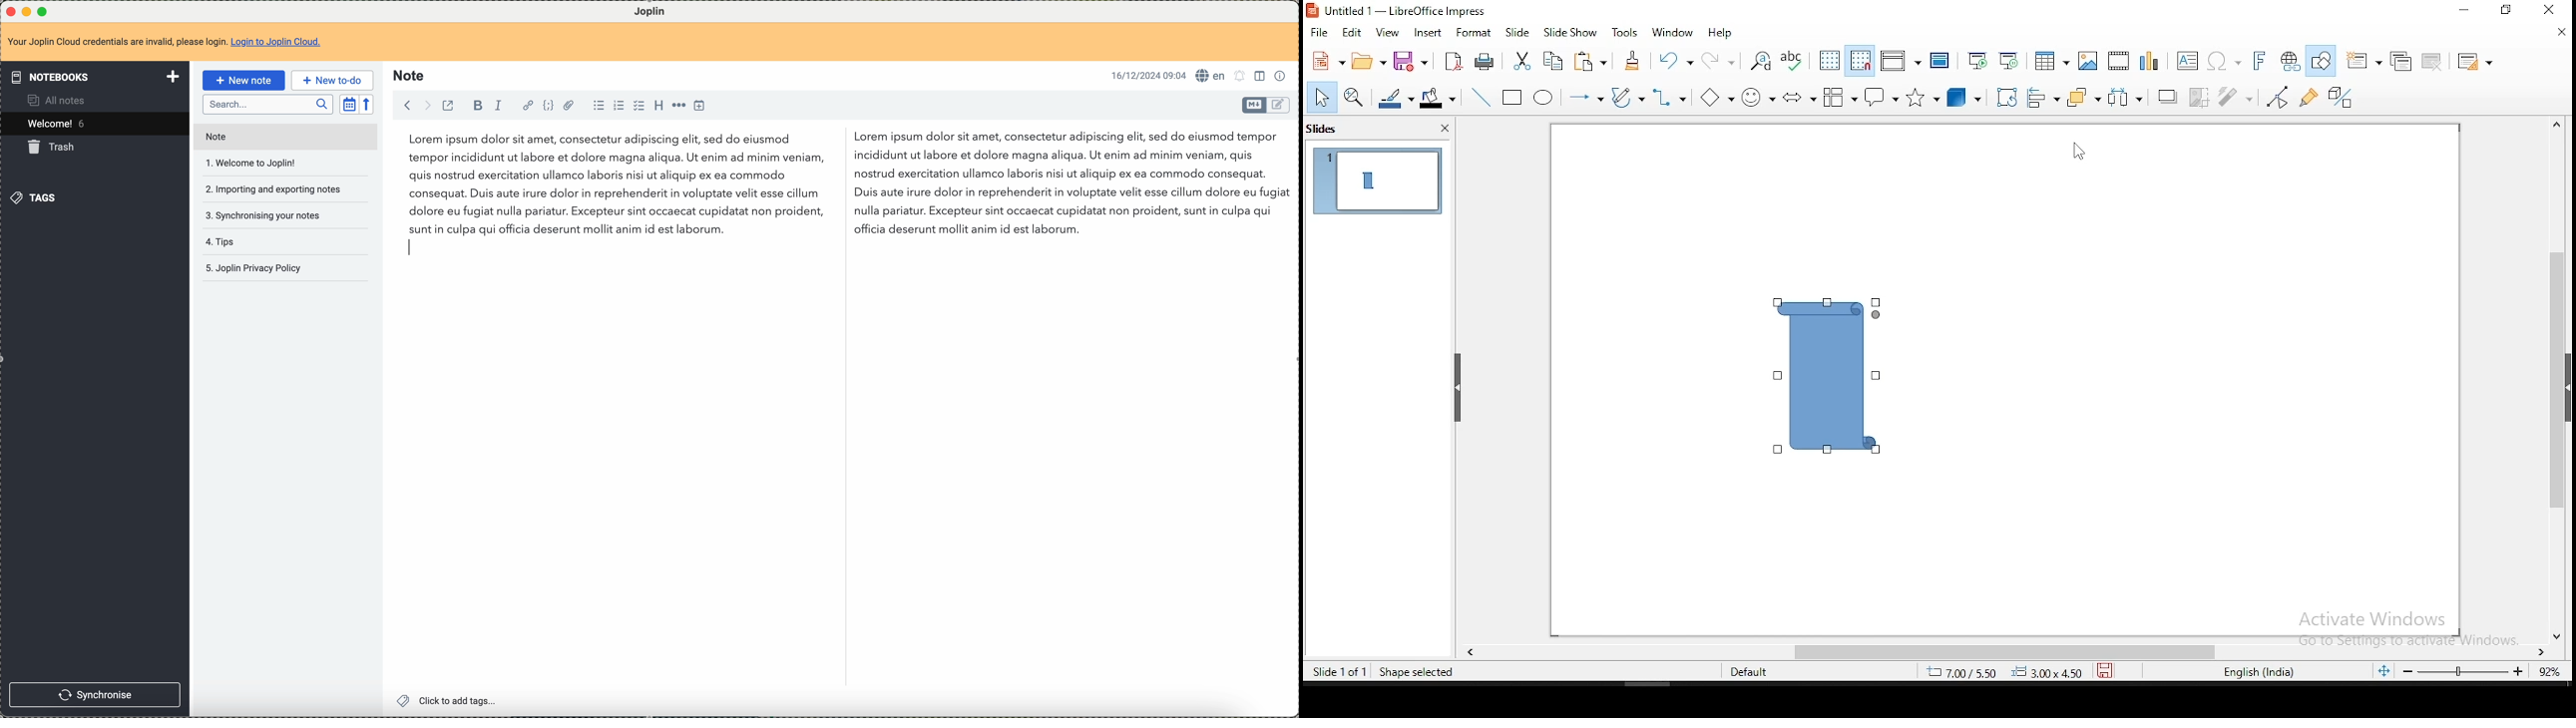 This screenshot has height=728, width=2576. Describe the element at coordinates (1071, 185) in the screenshot. I see `Lorem ipsum dolor sit amet, consectetur...` at that location.